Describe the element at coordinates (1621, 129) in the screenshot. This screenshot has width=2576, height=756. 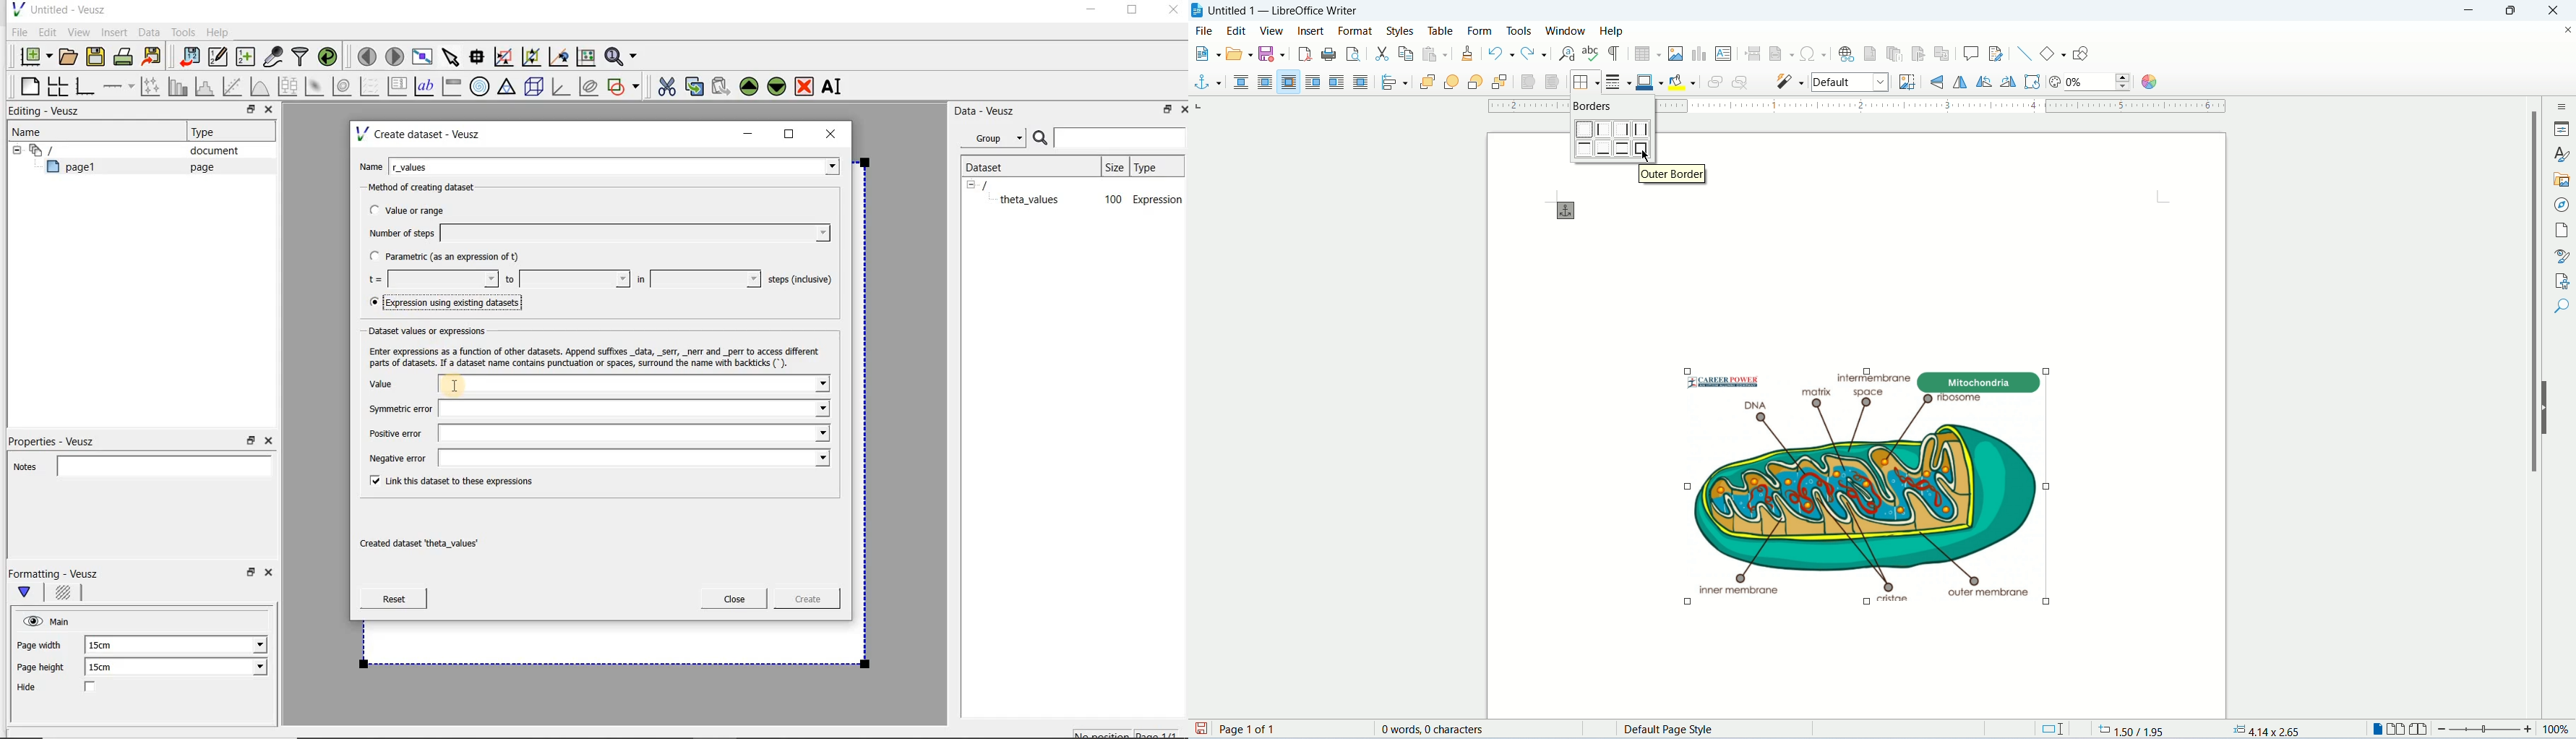
I see `right border` at that location.